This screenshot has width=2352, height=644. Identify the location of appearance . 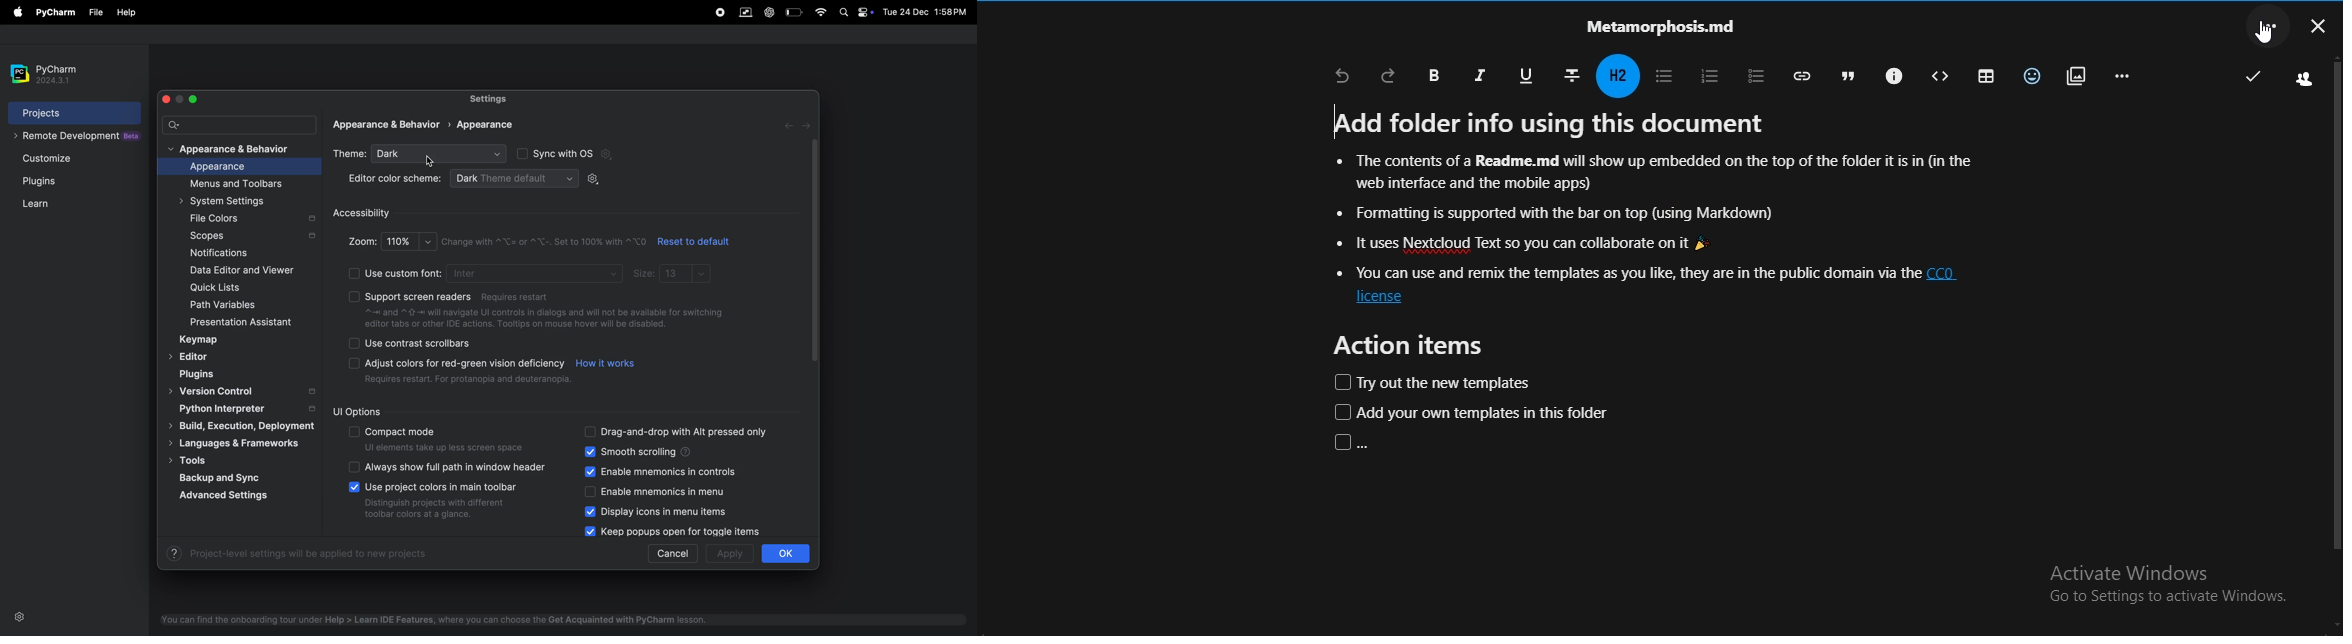
(246, 169).